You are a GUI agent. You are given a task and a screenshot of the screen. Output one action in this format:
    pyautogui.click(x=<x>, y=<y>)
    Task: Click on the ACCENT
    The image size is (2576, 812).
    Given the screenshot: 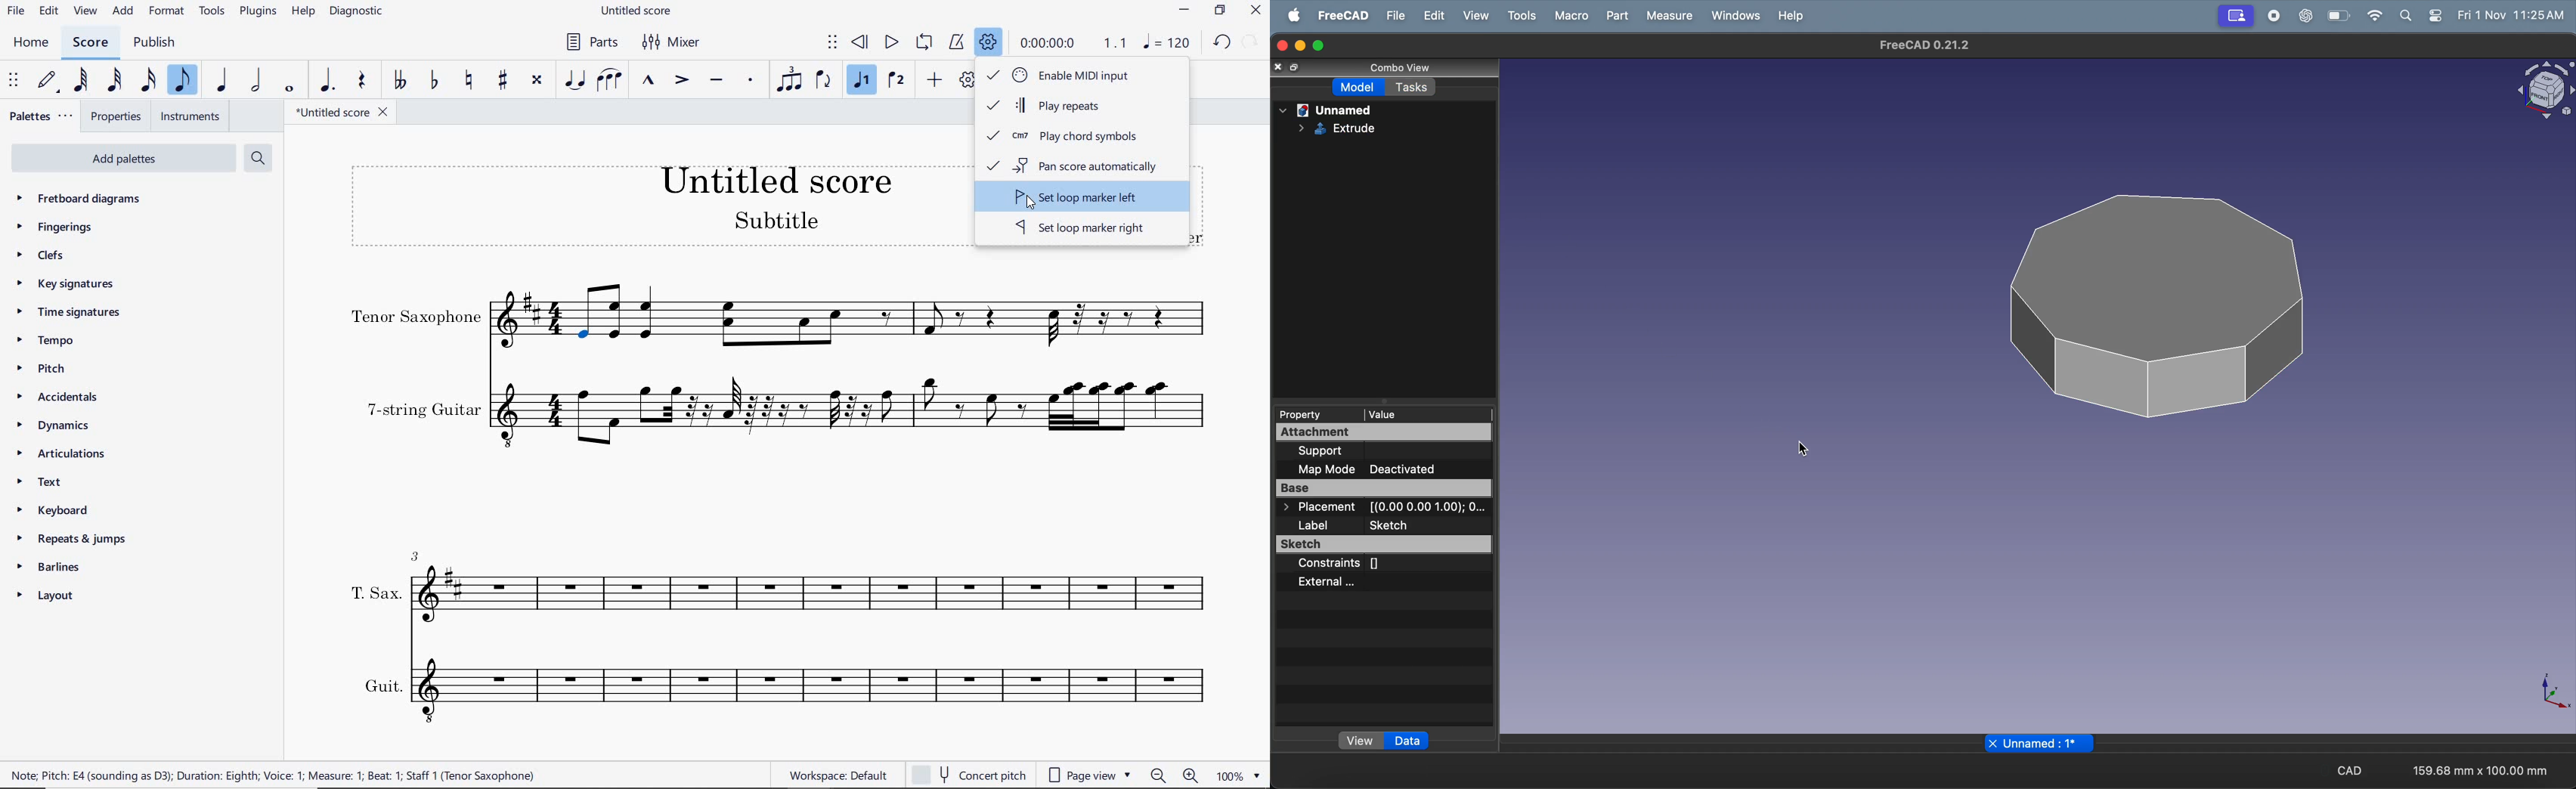 What is the action you would take?
    pyautogui.click(x=680, y=82)
    